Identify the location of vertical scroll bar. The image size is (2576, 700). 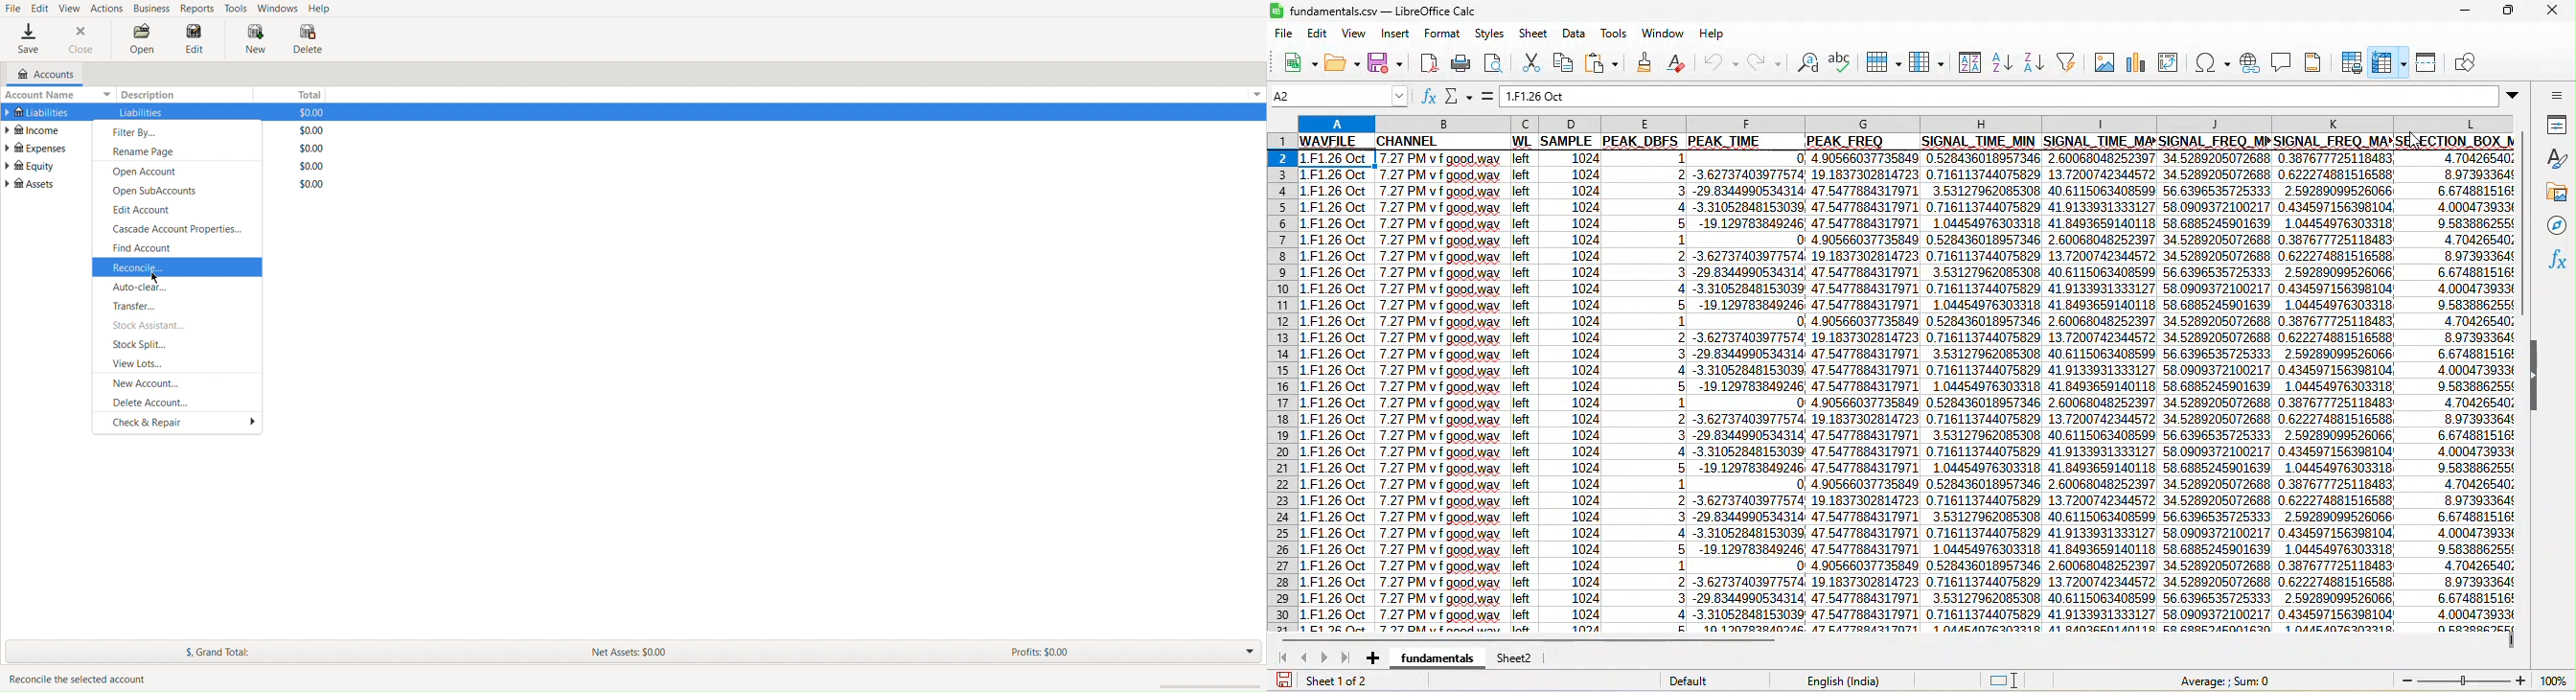
(2527, 232).